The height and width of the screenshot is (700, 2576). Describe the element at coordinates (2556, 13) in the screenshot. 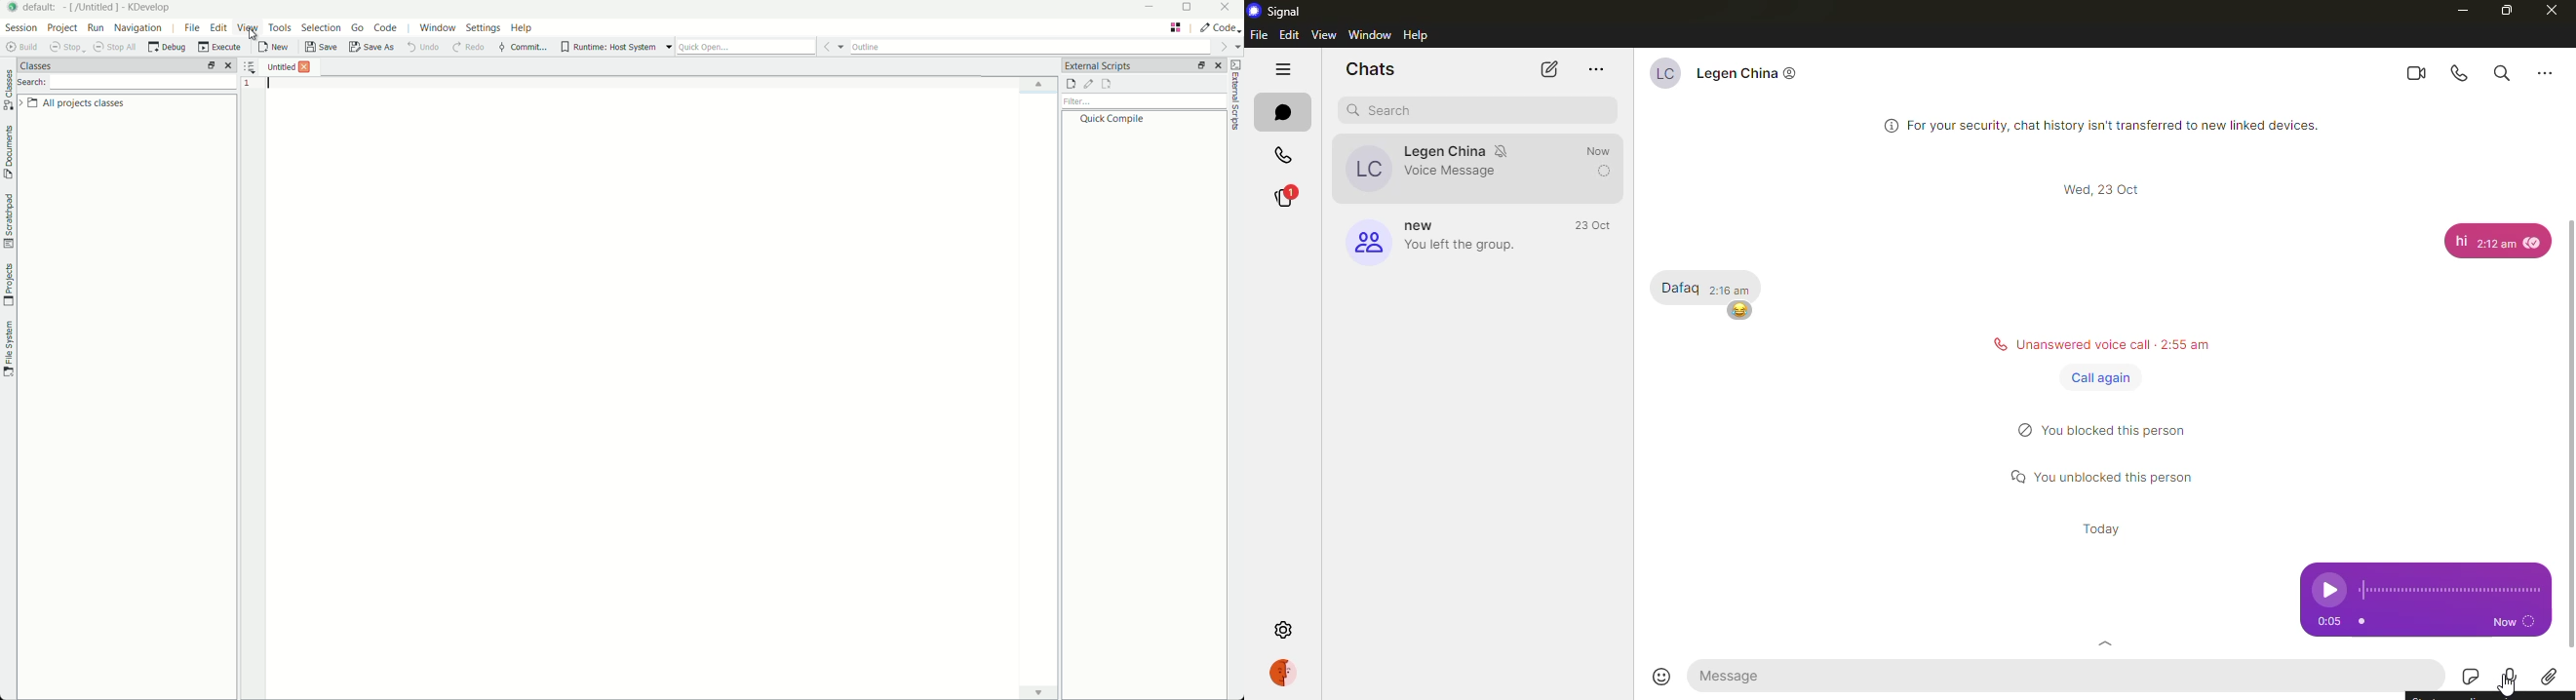

I see `close` at that location.